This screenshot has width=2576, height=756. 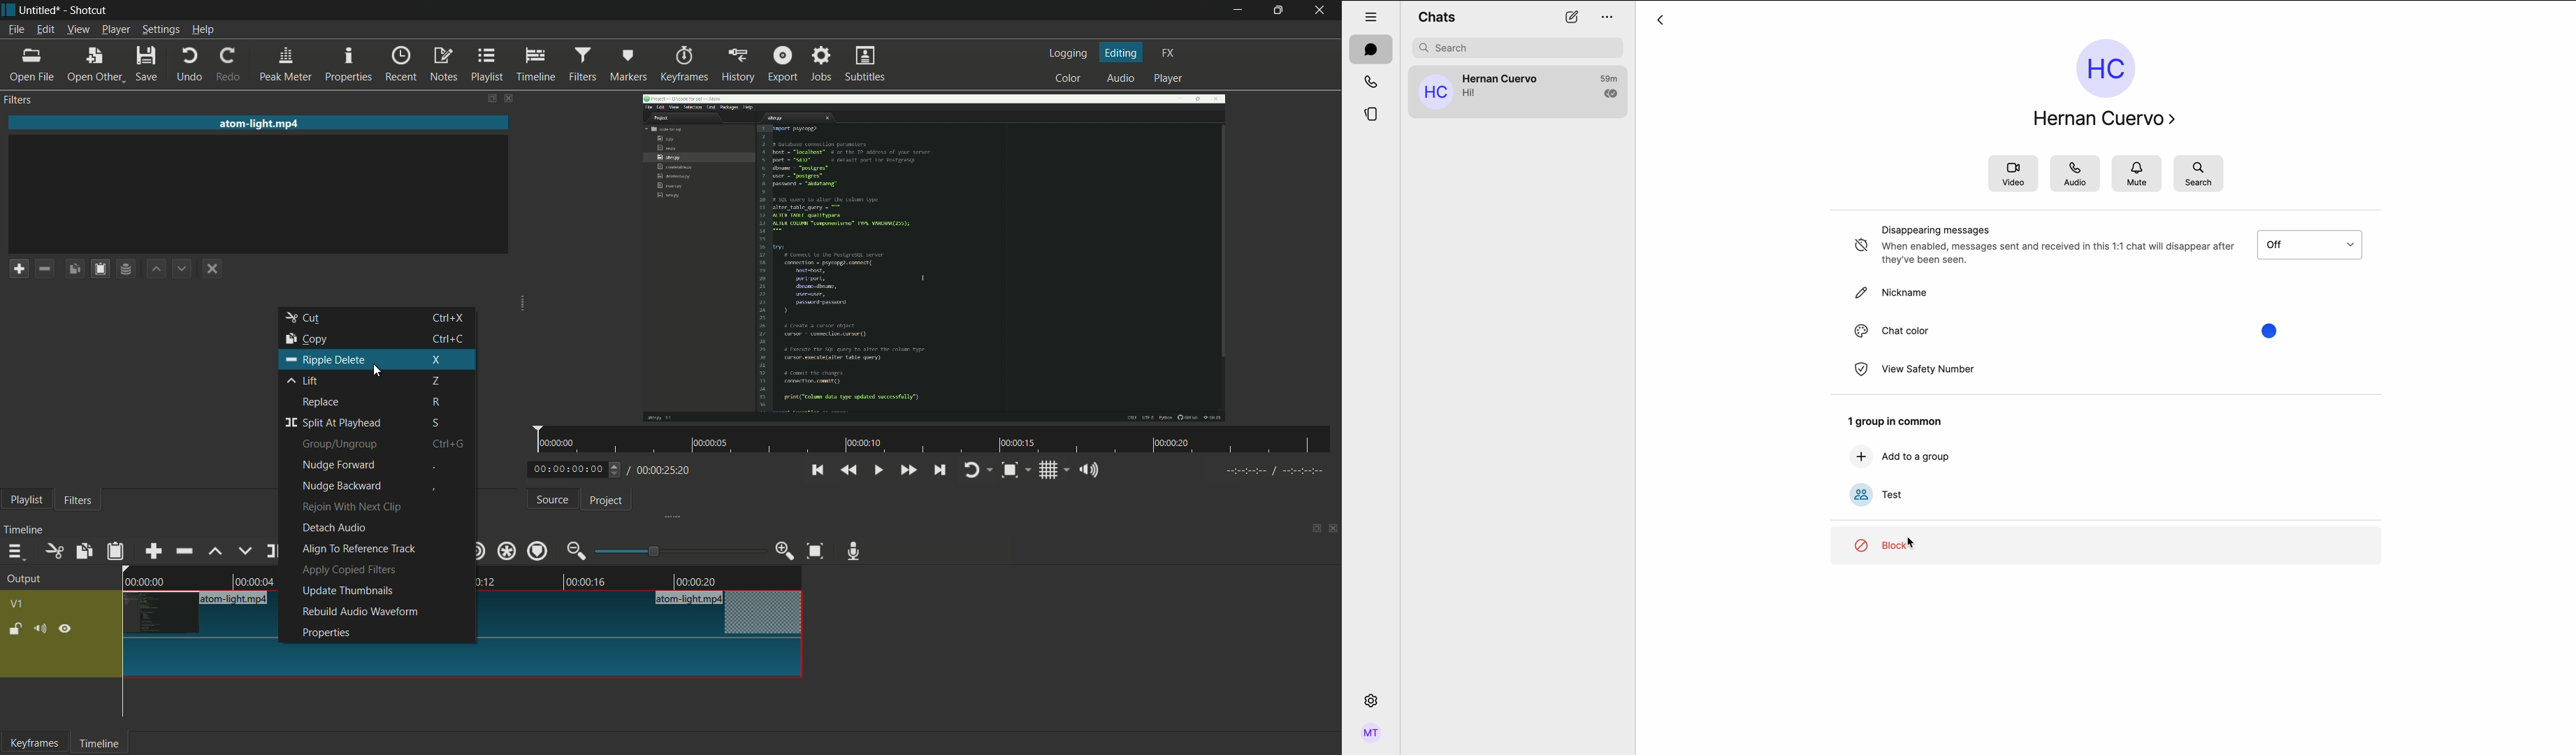 I want to click on change layout, so click(x=1313, y=530).